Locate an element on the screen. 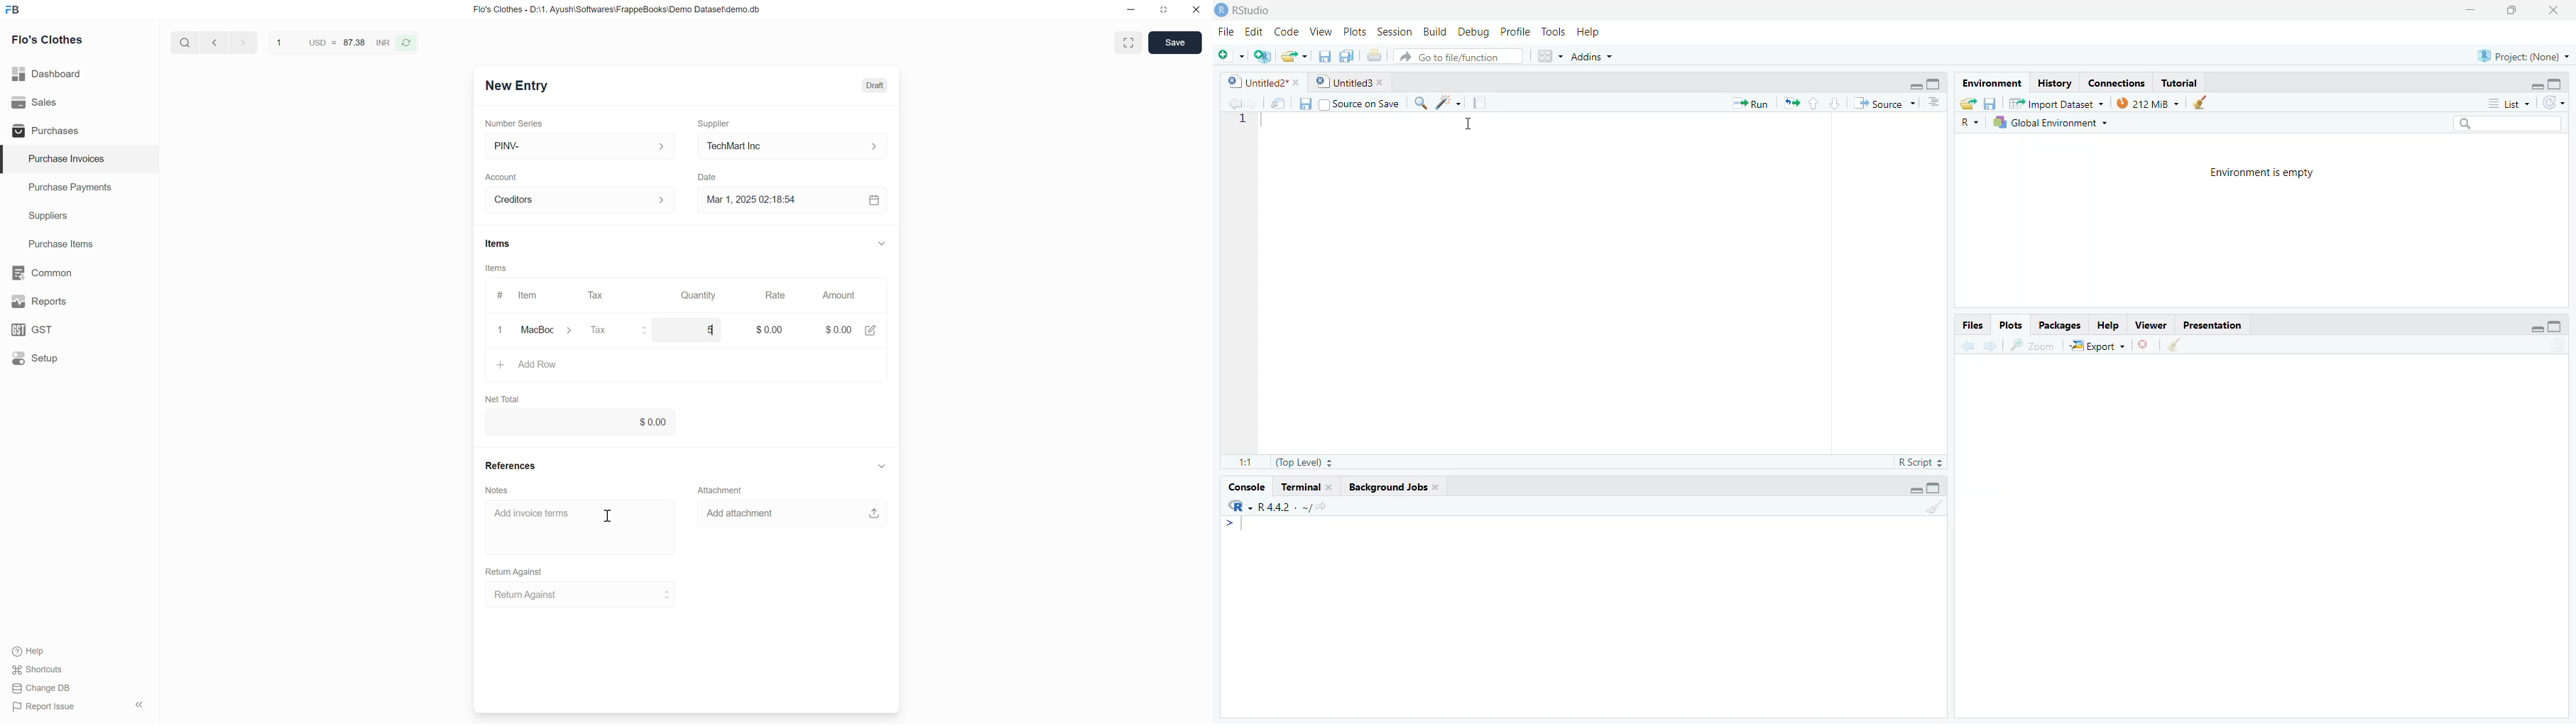 The image size is (2576, 728). Purchases is located at coordinates (79, 130).